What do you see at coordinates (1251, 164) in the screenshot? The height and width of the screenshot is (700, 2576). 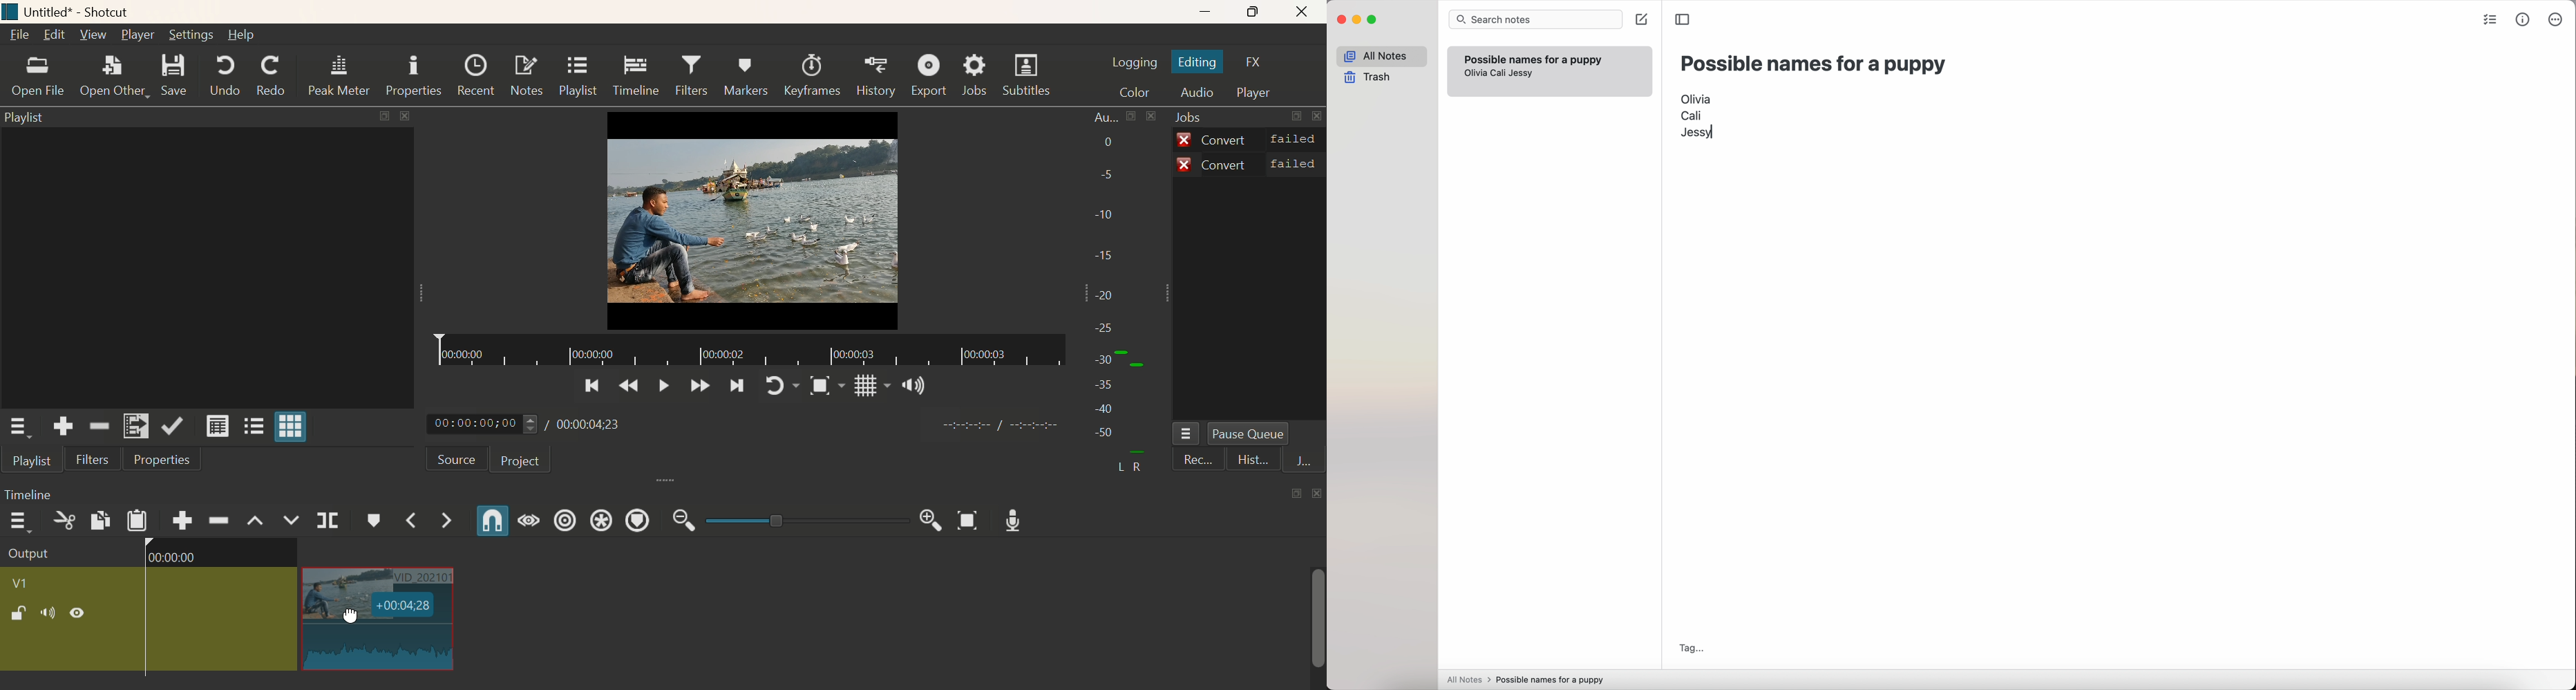 I see `Convert` at bounding box center [1251, 164].